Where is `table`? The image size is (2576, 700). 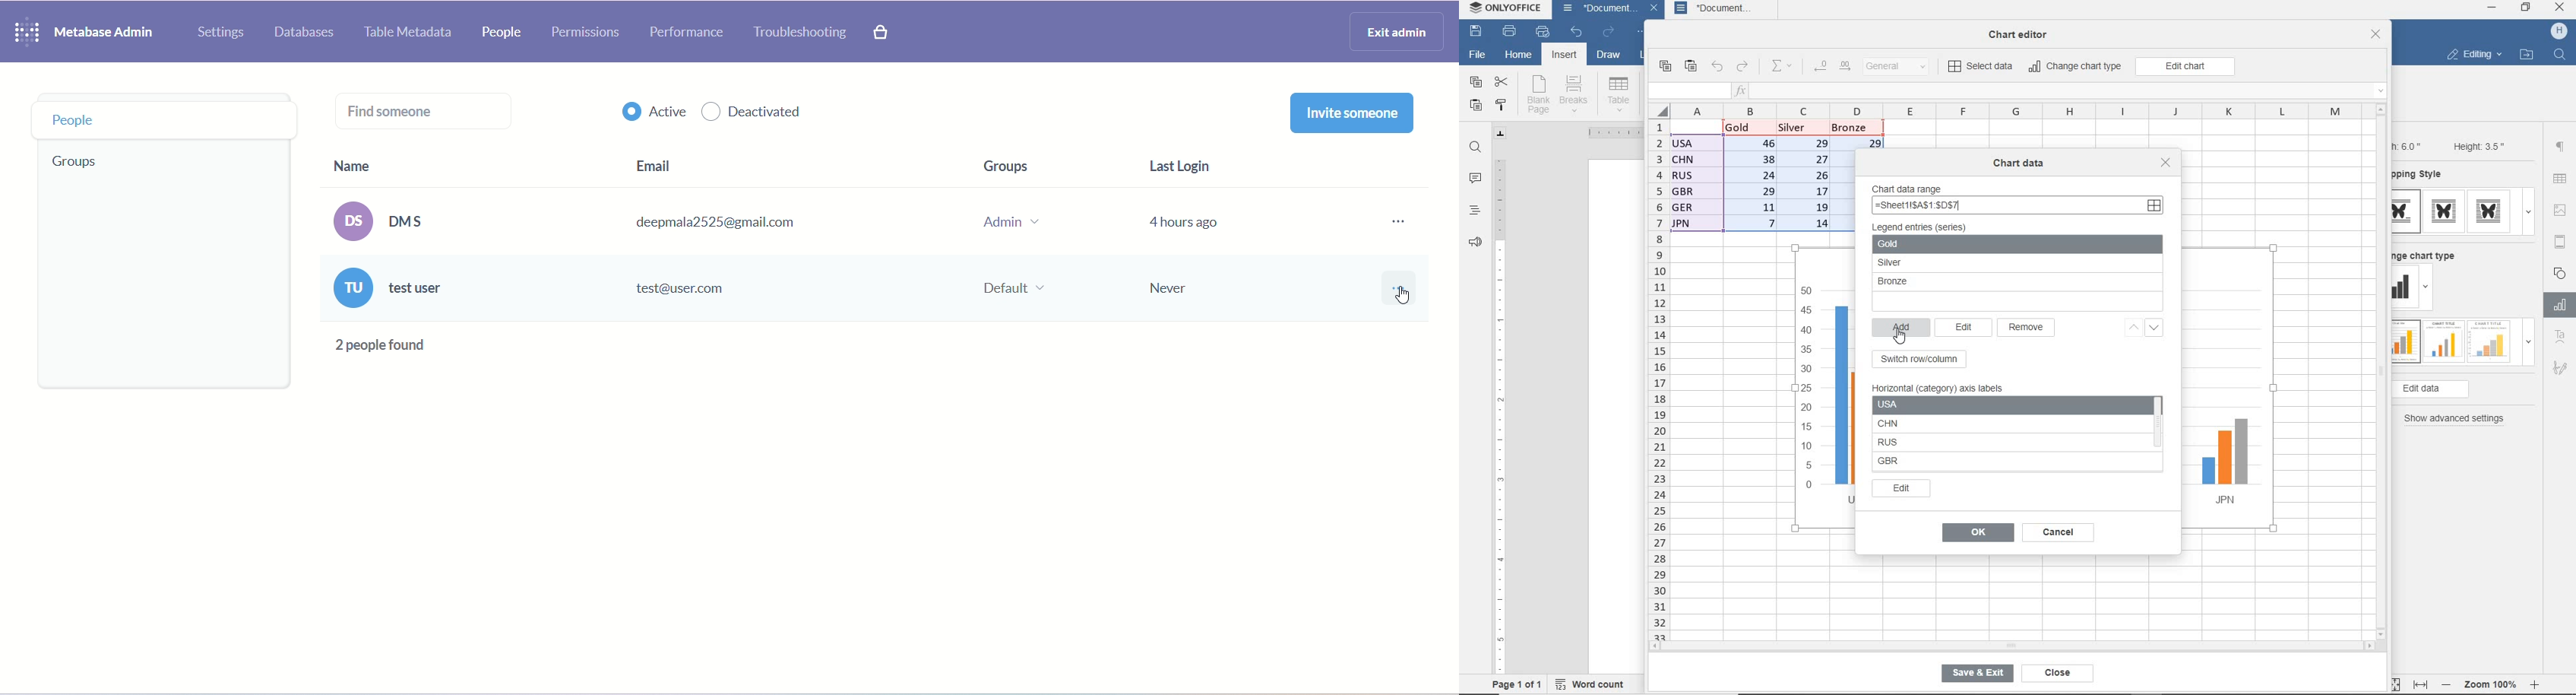 table is located at coordinates (1619, 94).